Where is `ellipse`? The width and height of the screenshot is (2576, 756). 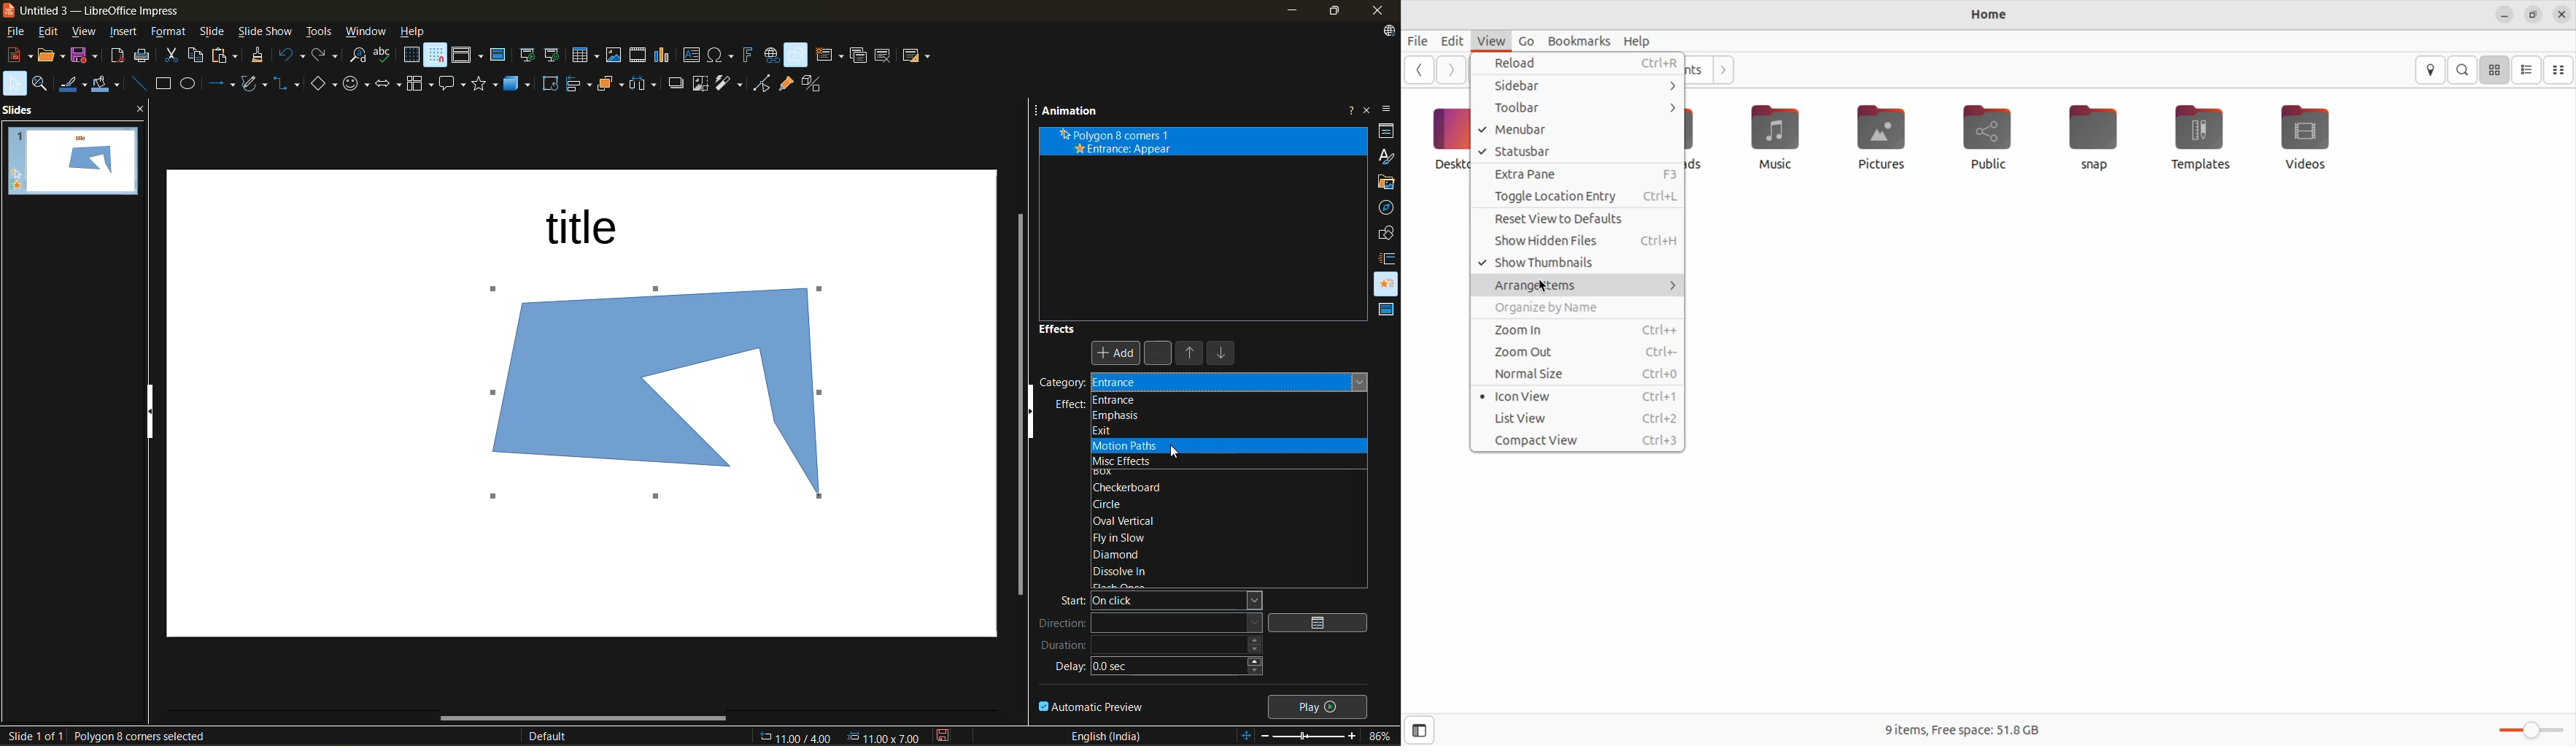
ellipse is located at coordinates (191, 84).